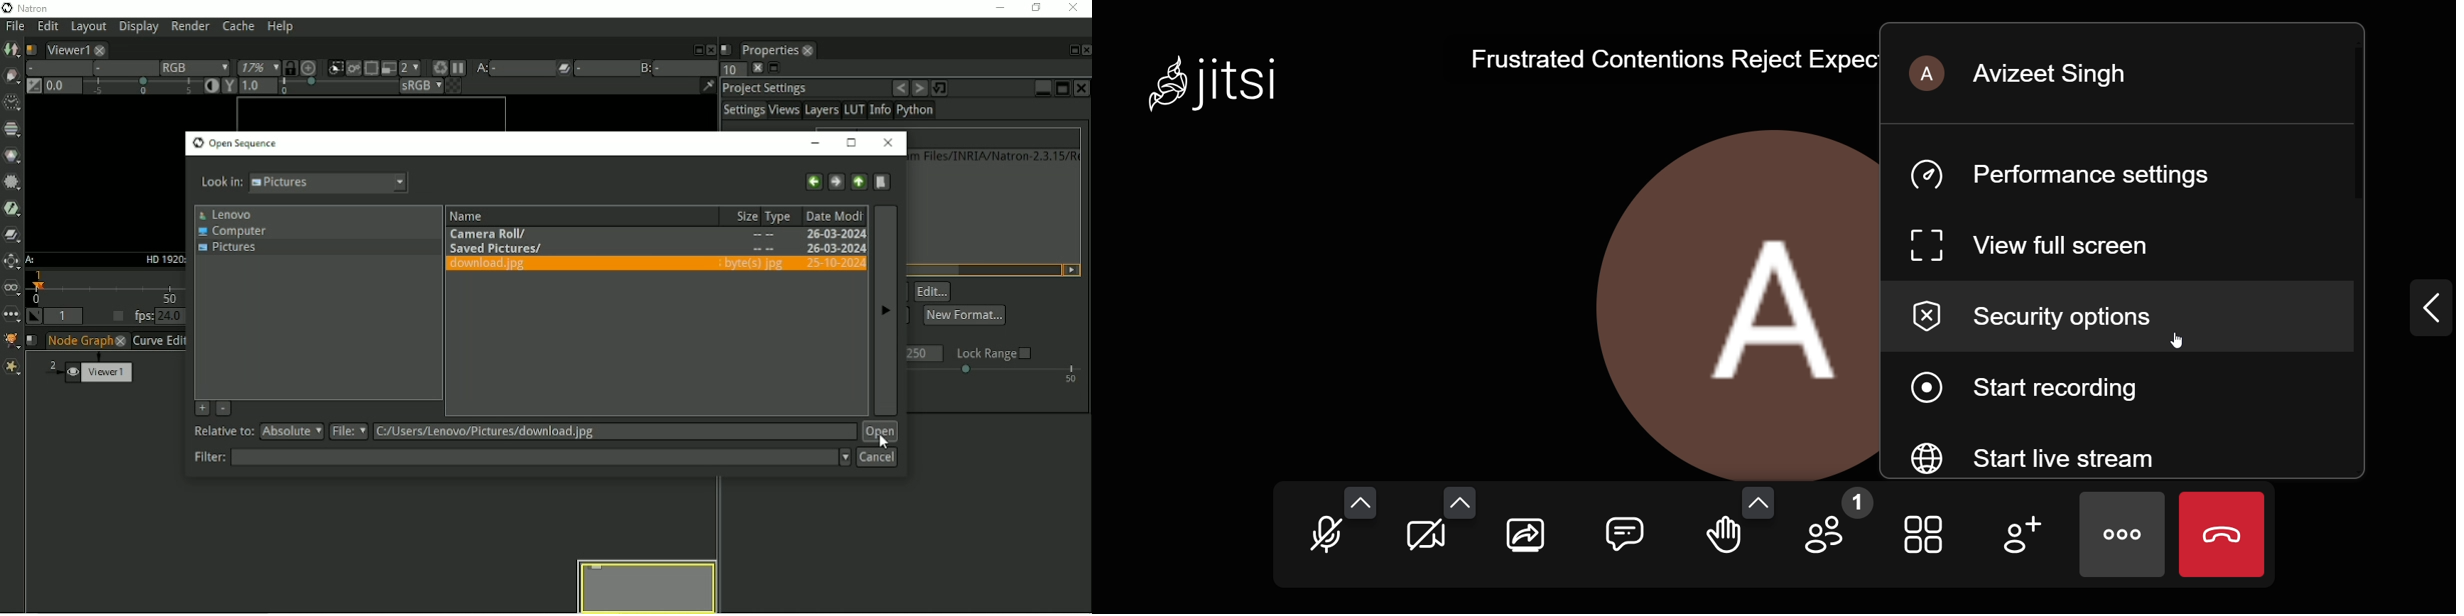 This screenshot has height=616, width=2464. I want to click on raise your hand, so click(1722, 542).